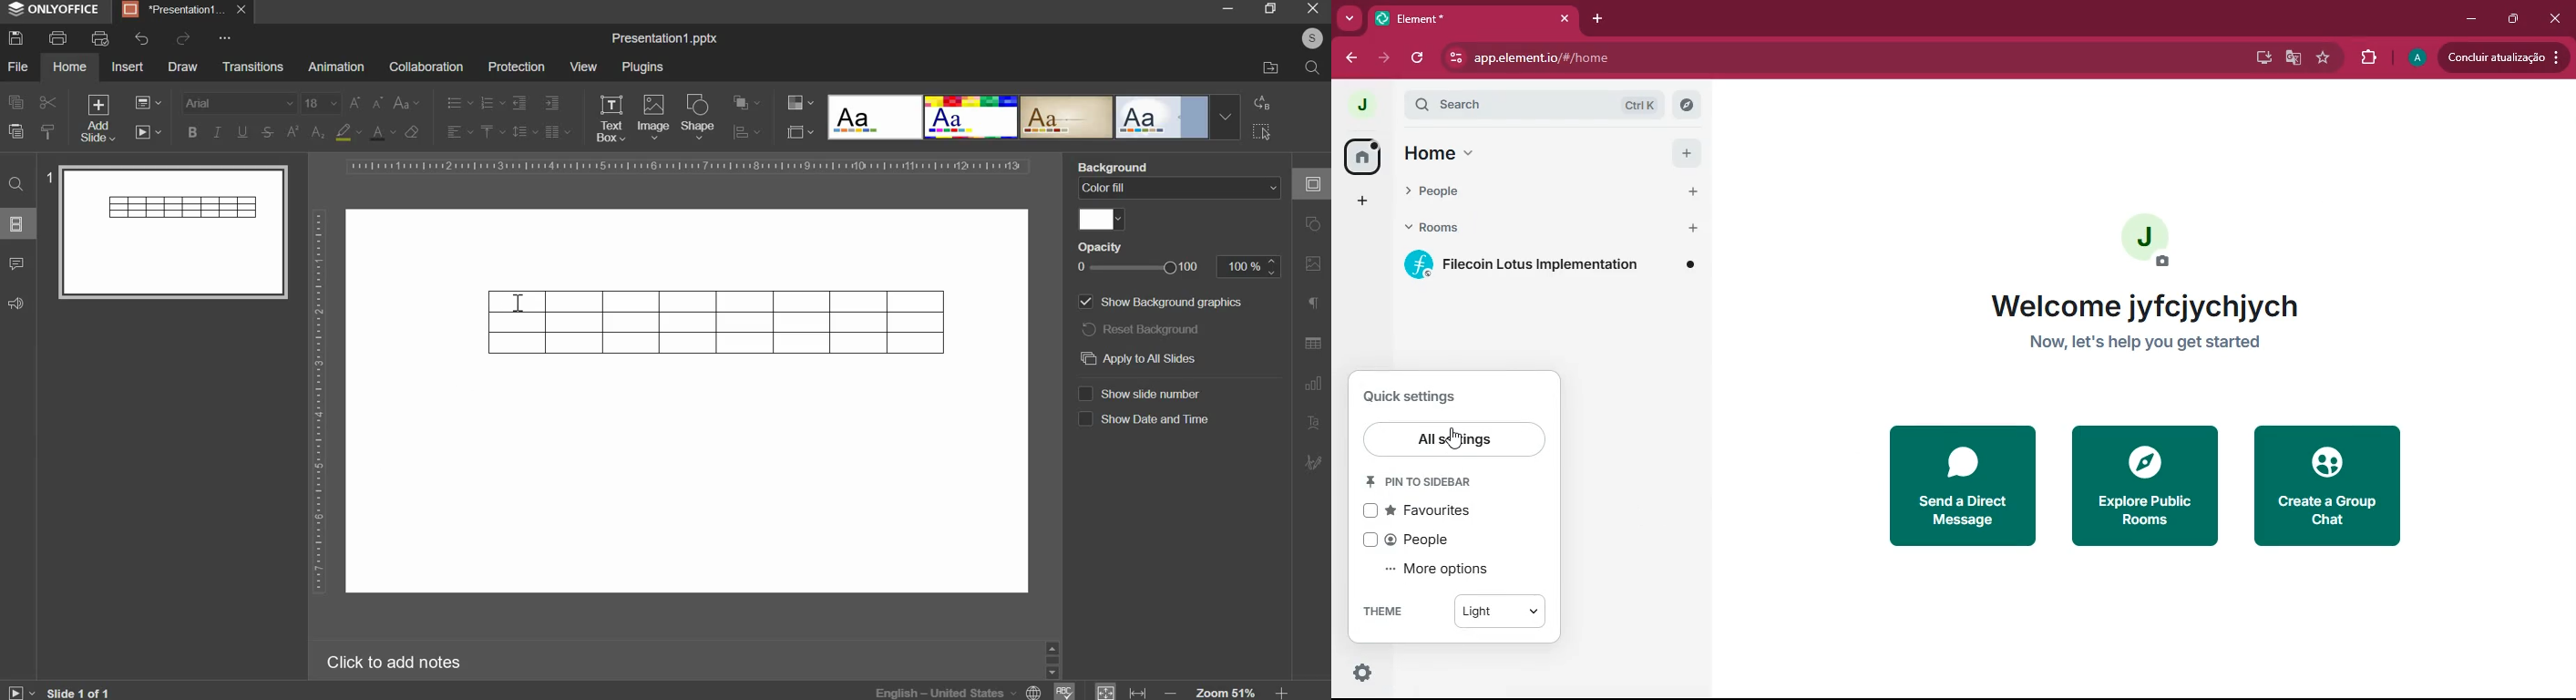  Describe the element at coordinates (305, 131) in the screenshot. I see `subscript & superscript` at that location.